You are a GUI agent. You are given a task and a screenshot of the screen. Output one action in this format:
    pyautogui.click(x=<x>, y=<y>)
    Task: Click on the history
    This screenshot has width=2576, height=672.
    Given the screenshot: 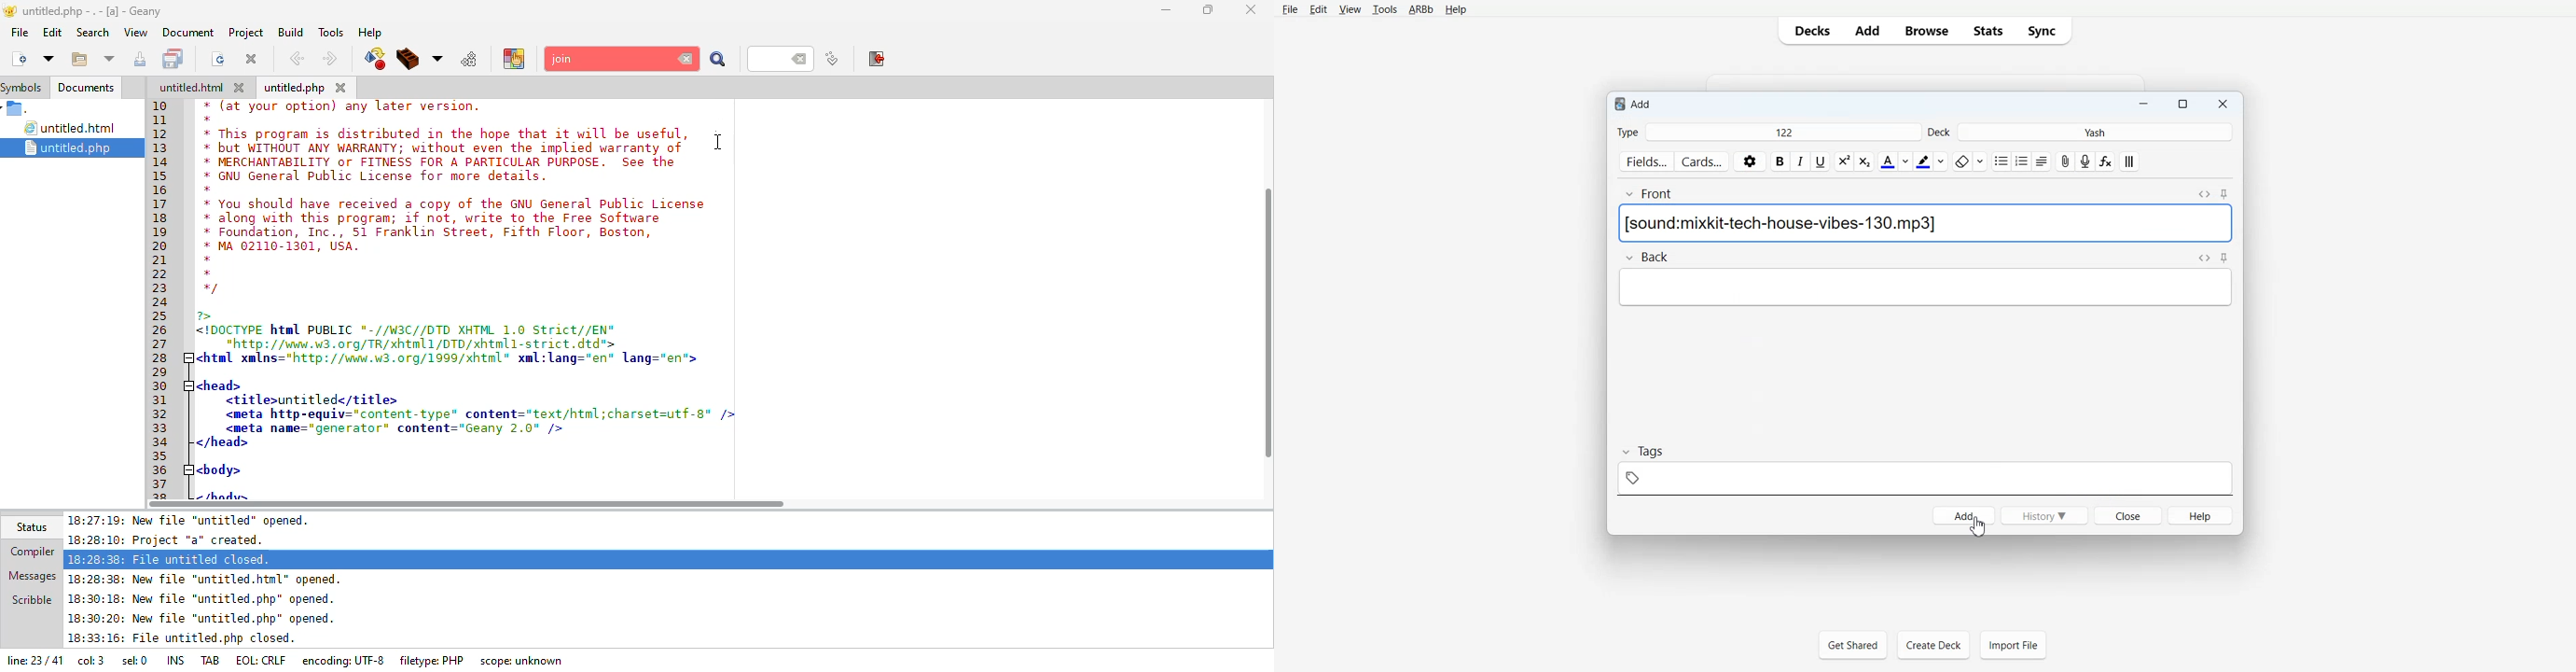 What is the action you would take?
    pyautogui.click(x=2049, y=519)
    